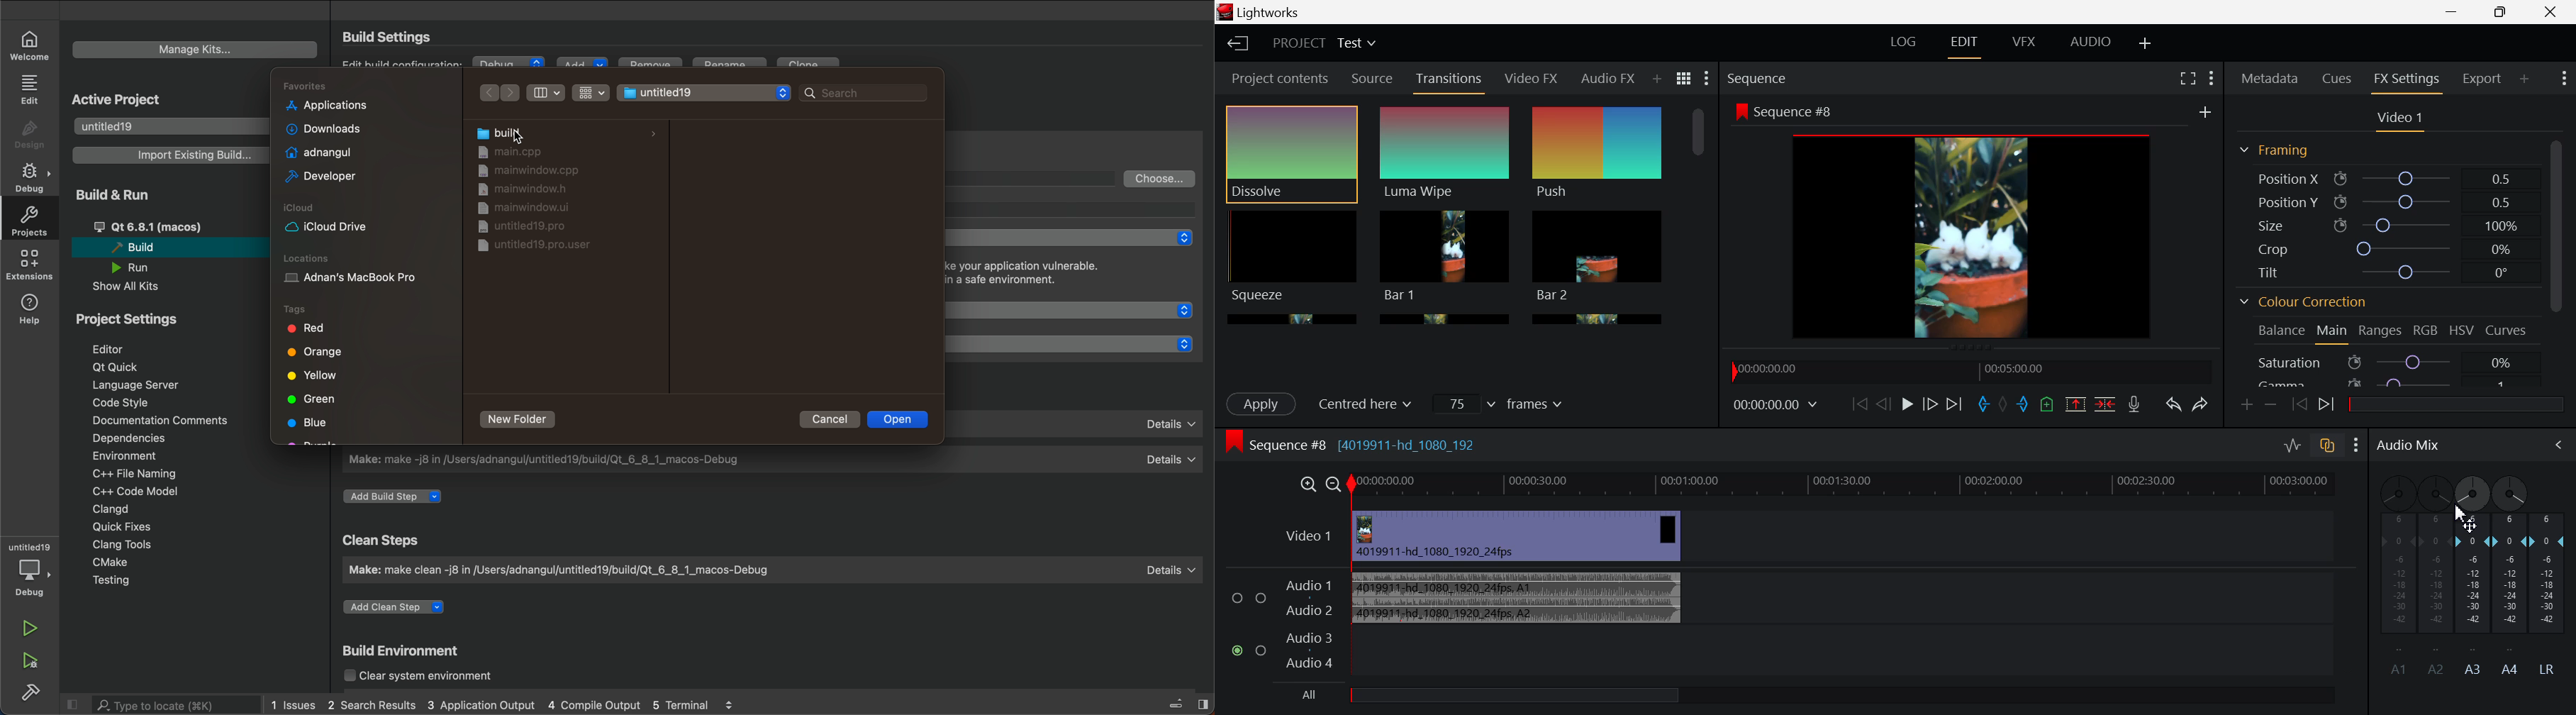 The image size is (2576, 728). Describe the element at coordinates (1508, 536) in the screenshot. I see `Video Input` at that location.